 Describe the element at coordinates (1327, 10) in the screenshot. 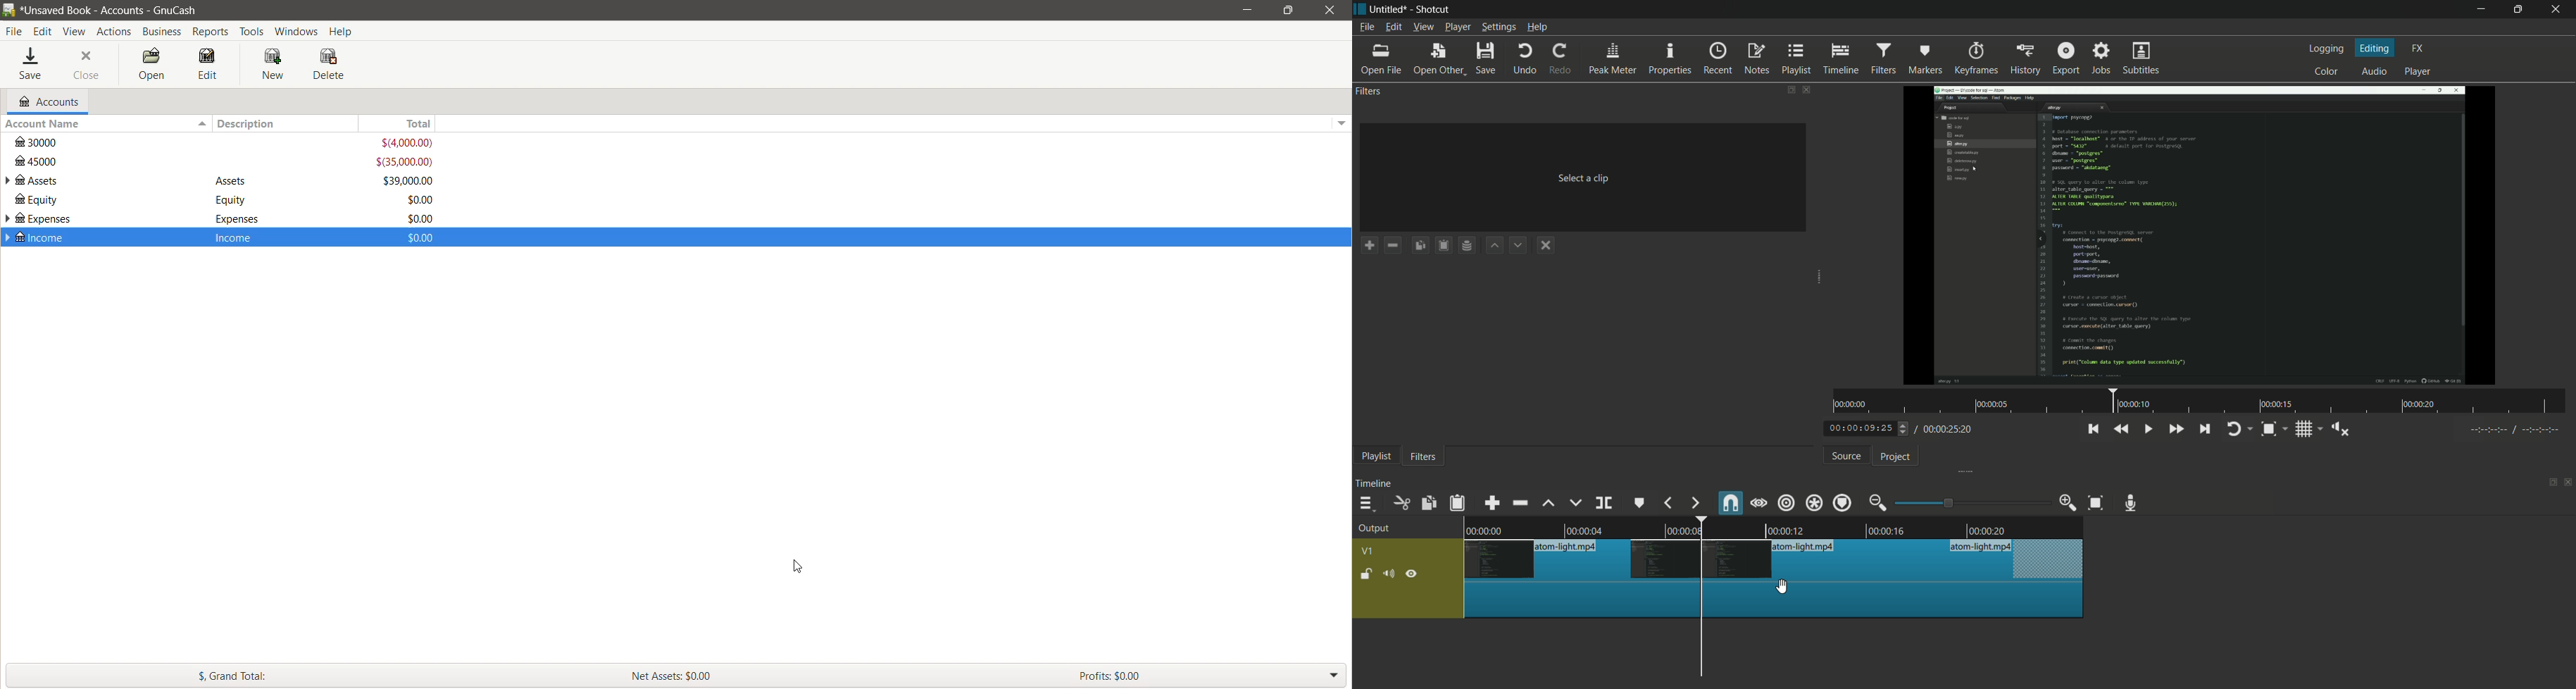

I see `Close` at that location.